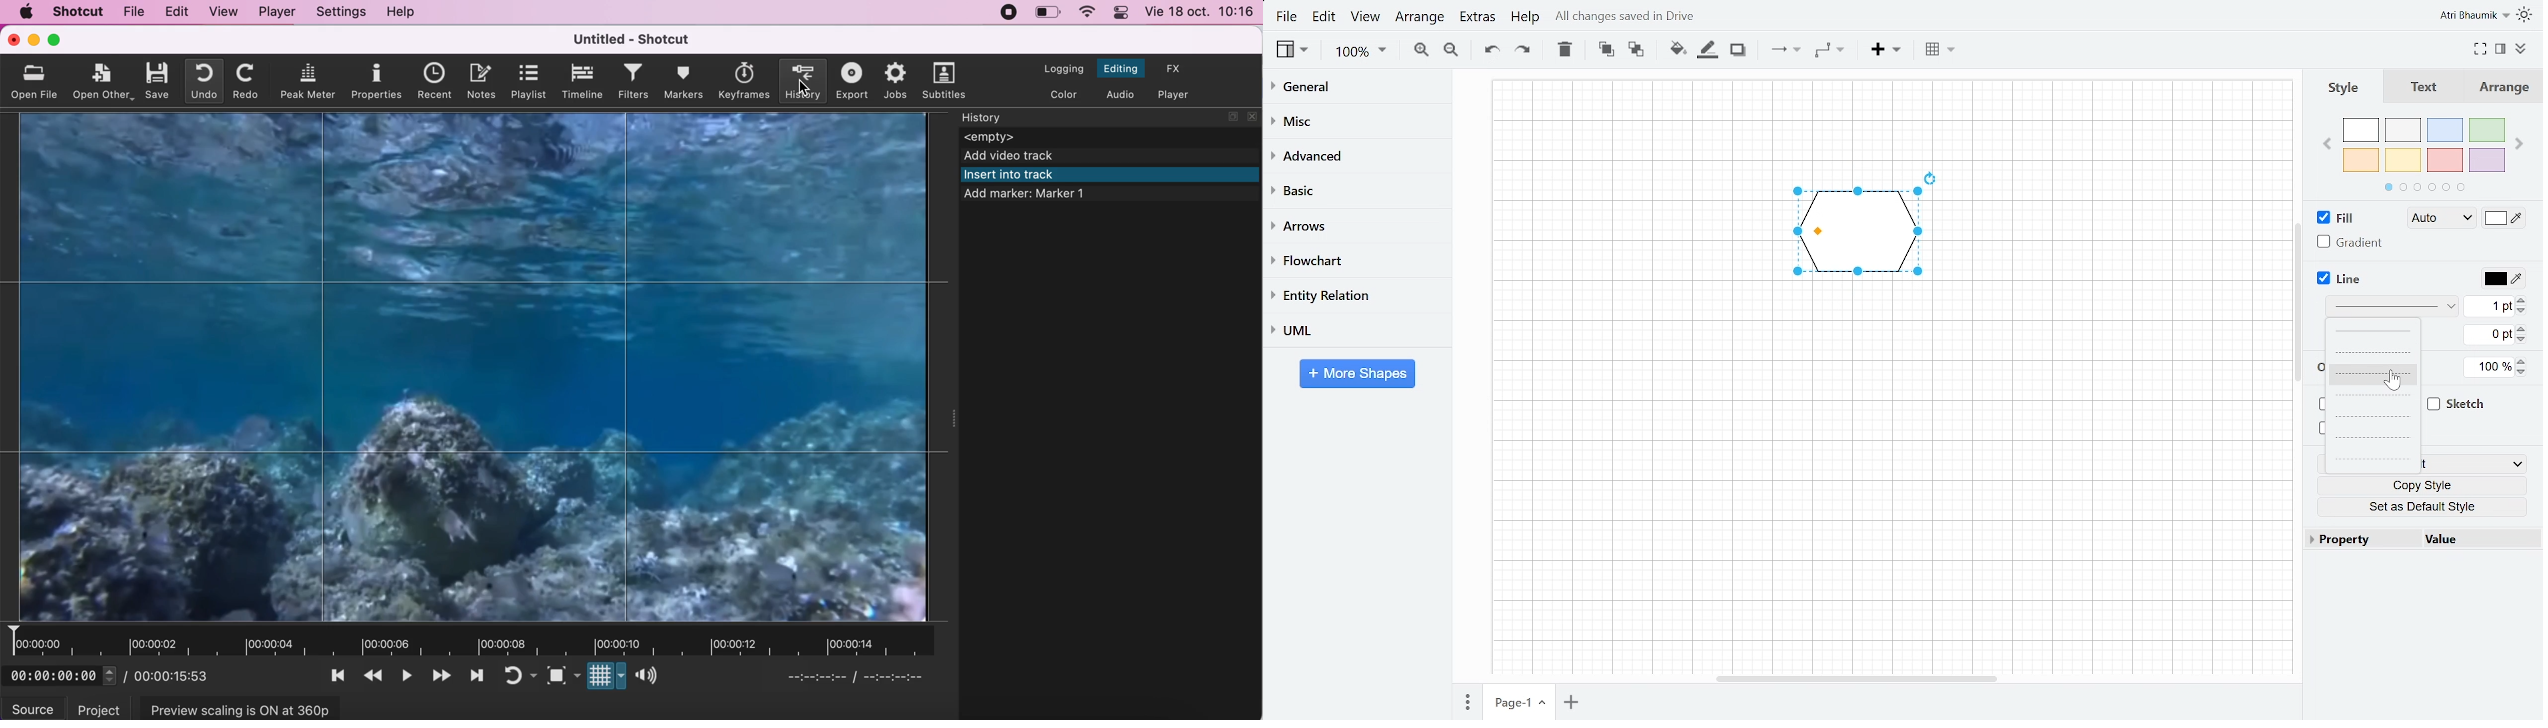  Describe the element at coordinates (27, 11) in the screenshot. I see `mac logo` at that location.